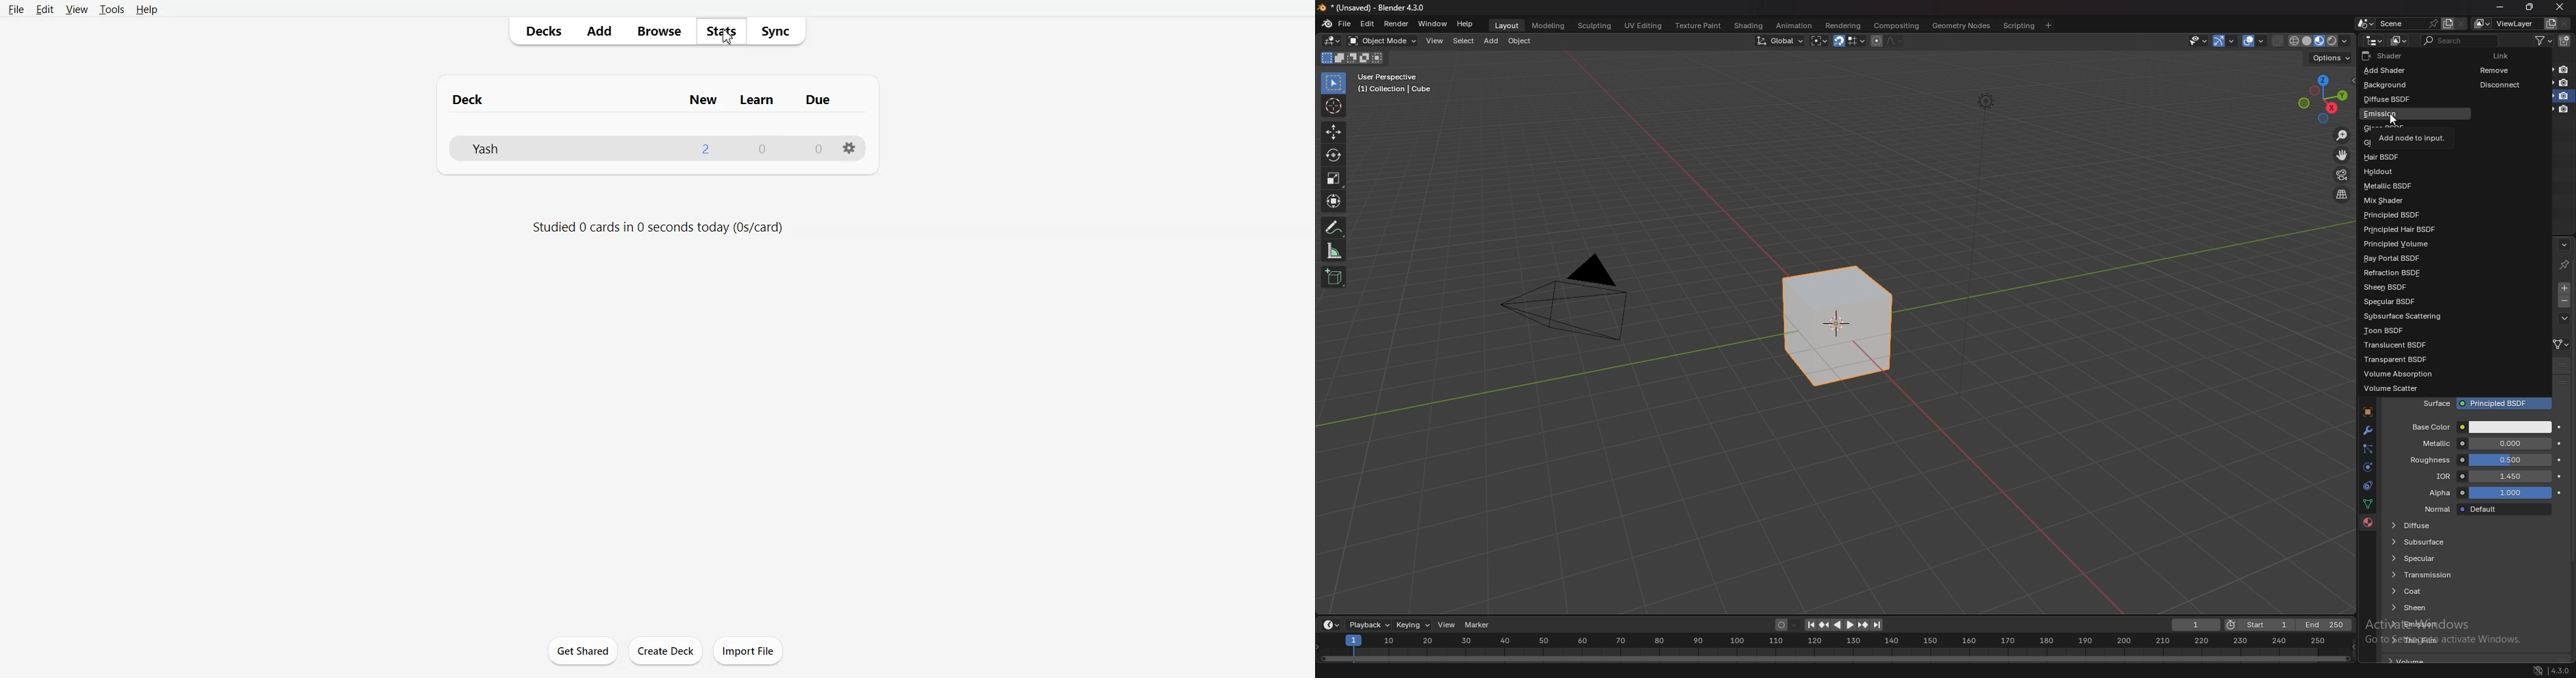  Describe the element at coordinates (781, 32) in the screenshot. I see `Sync` at that location.